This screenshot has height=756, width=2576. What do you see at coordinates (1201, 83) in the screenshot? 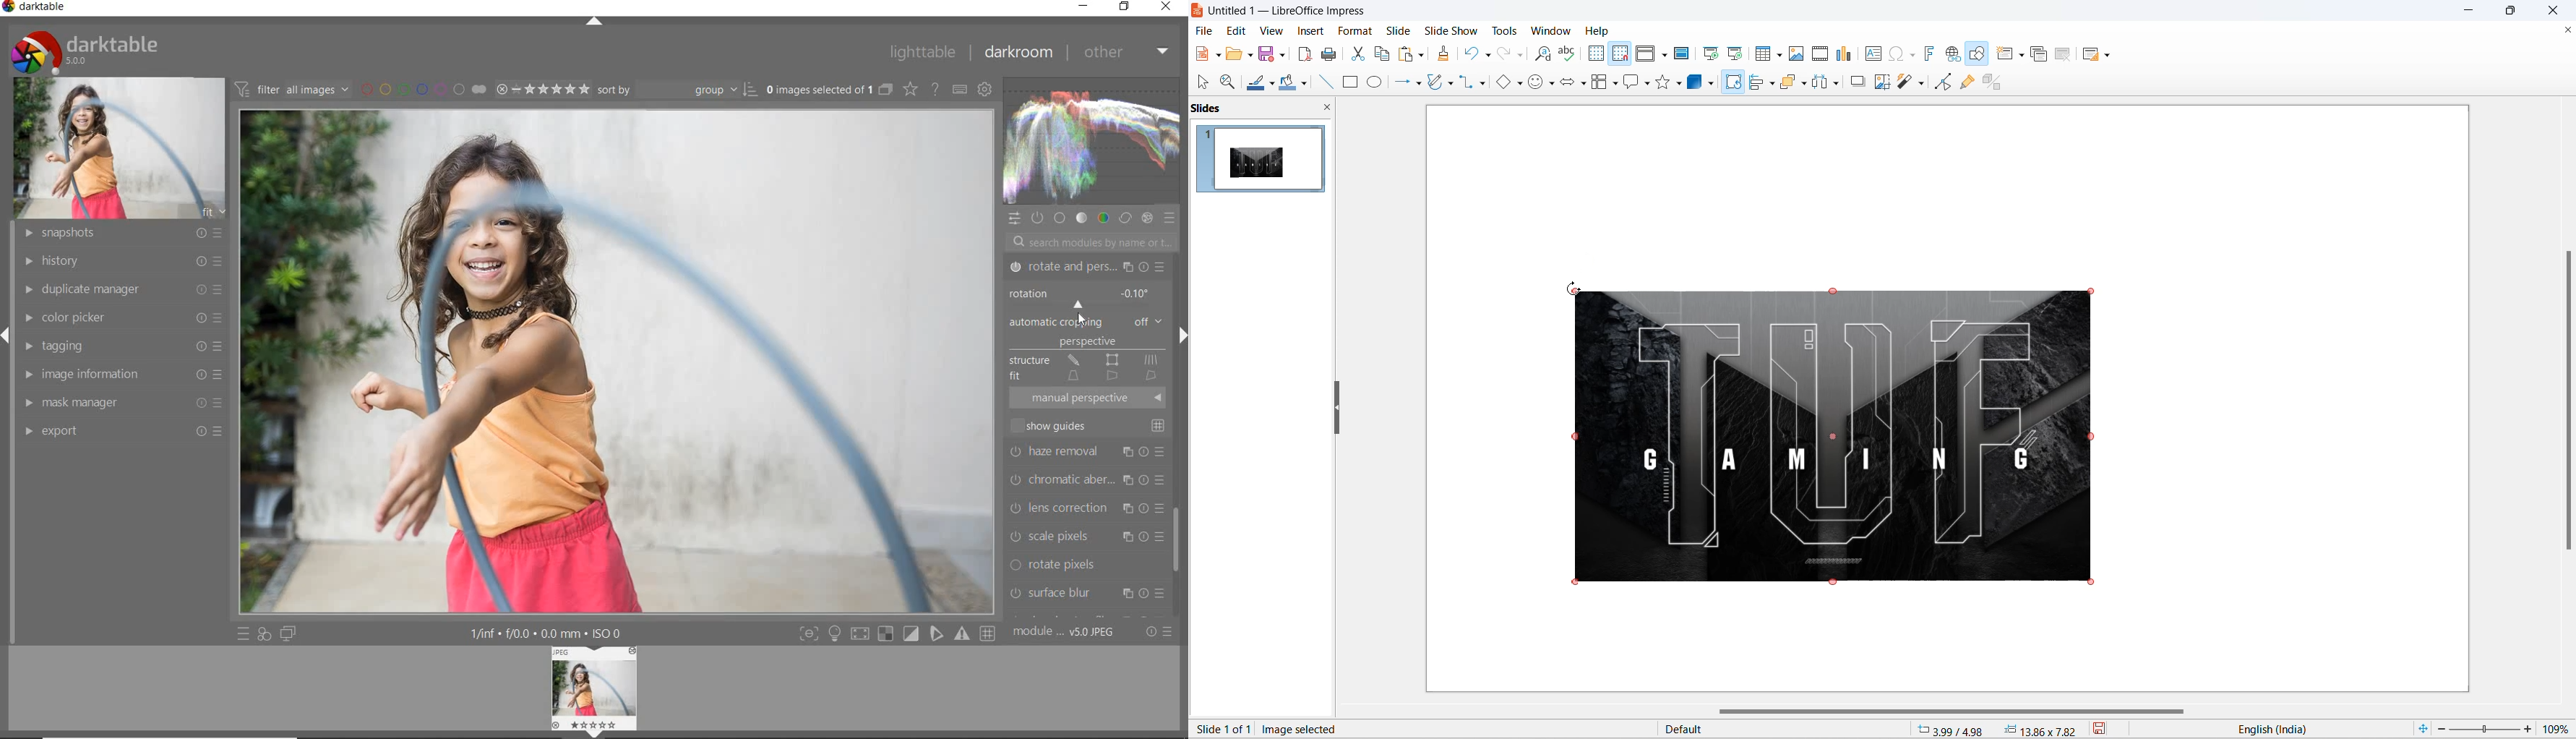
I see `select` at bounding box center [1201, 83].